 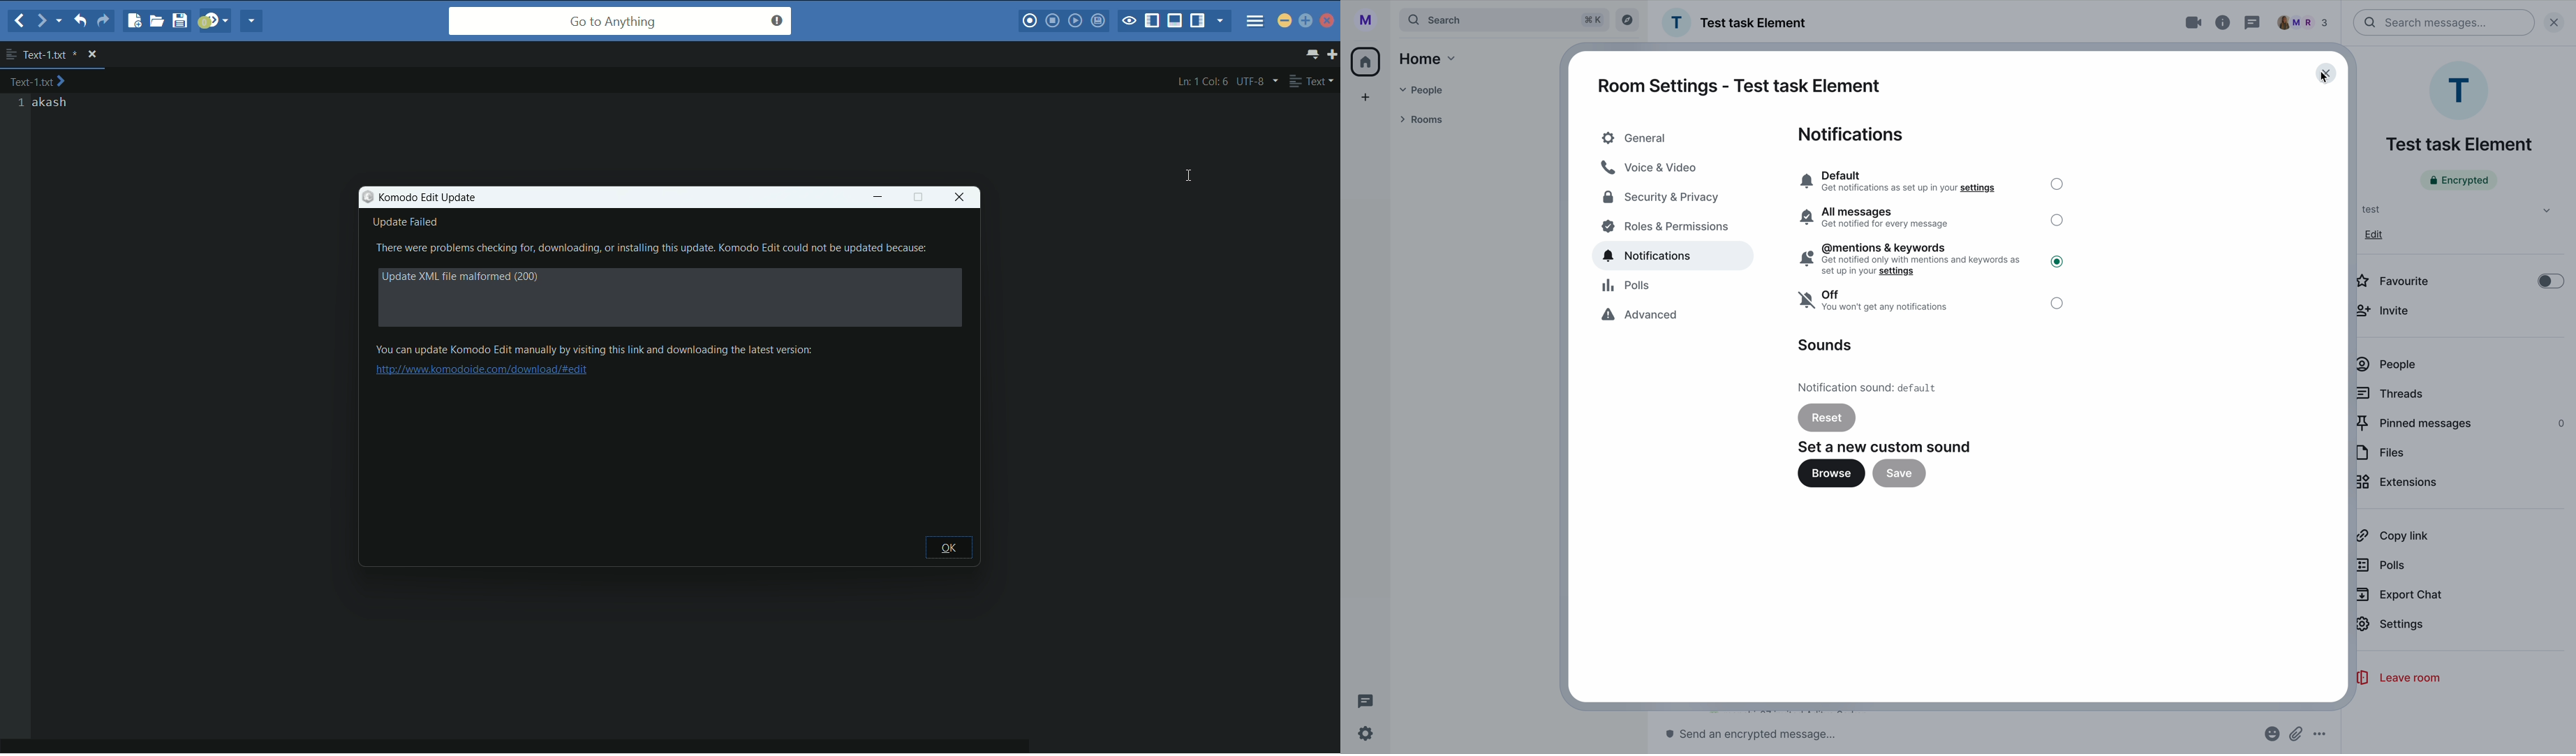 I want to click on polls, so click(x=1630, y=287).